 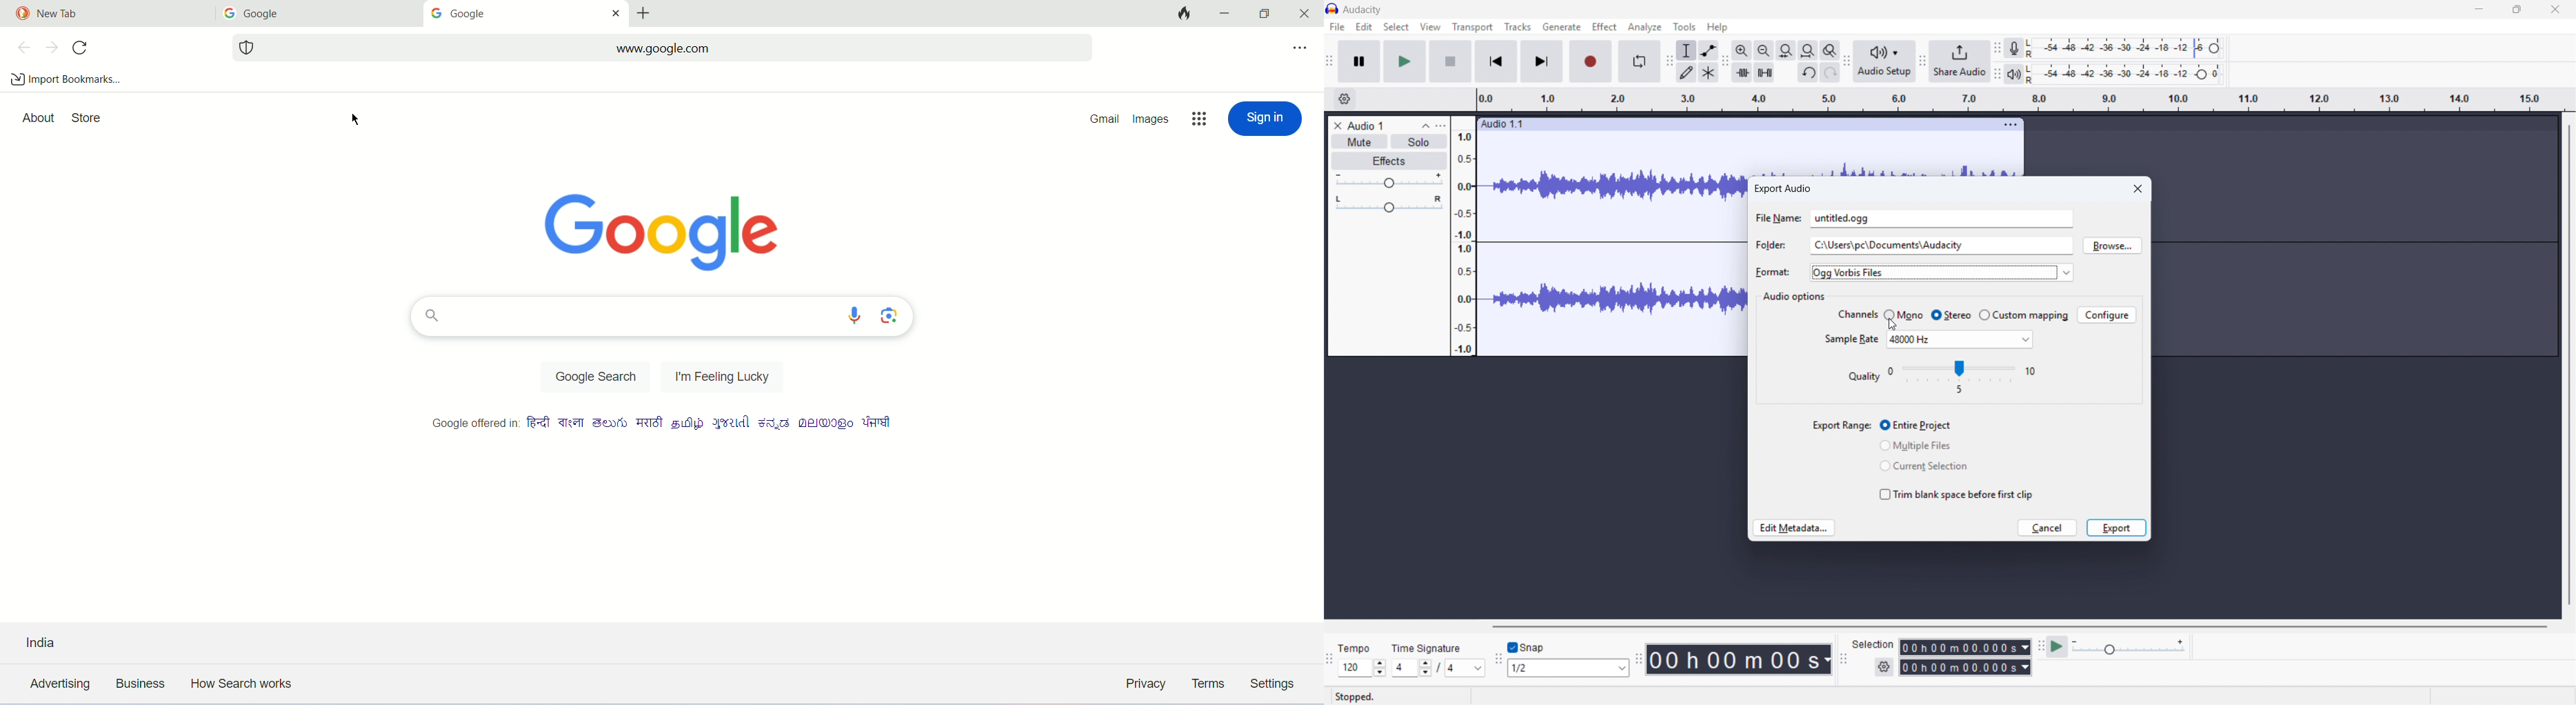 I want to click on title , so click(x=1362, y=10).